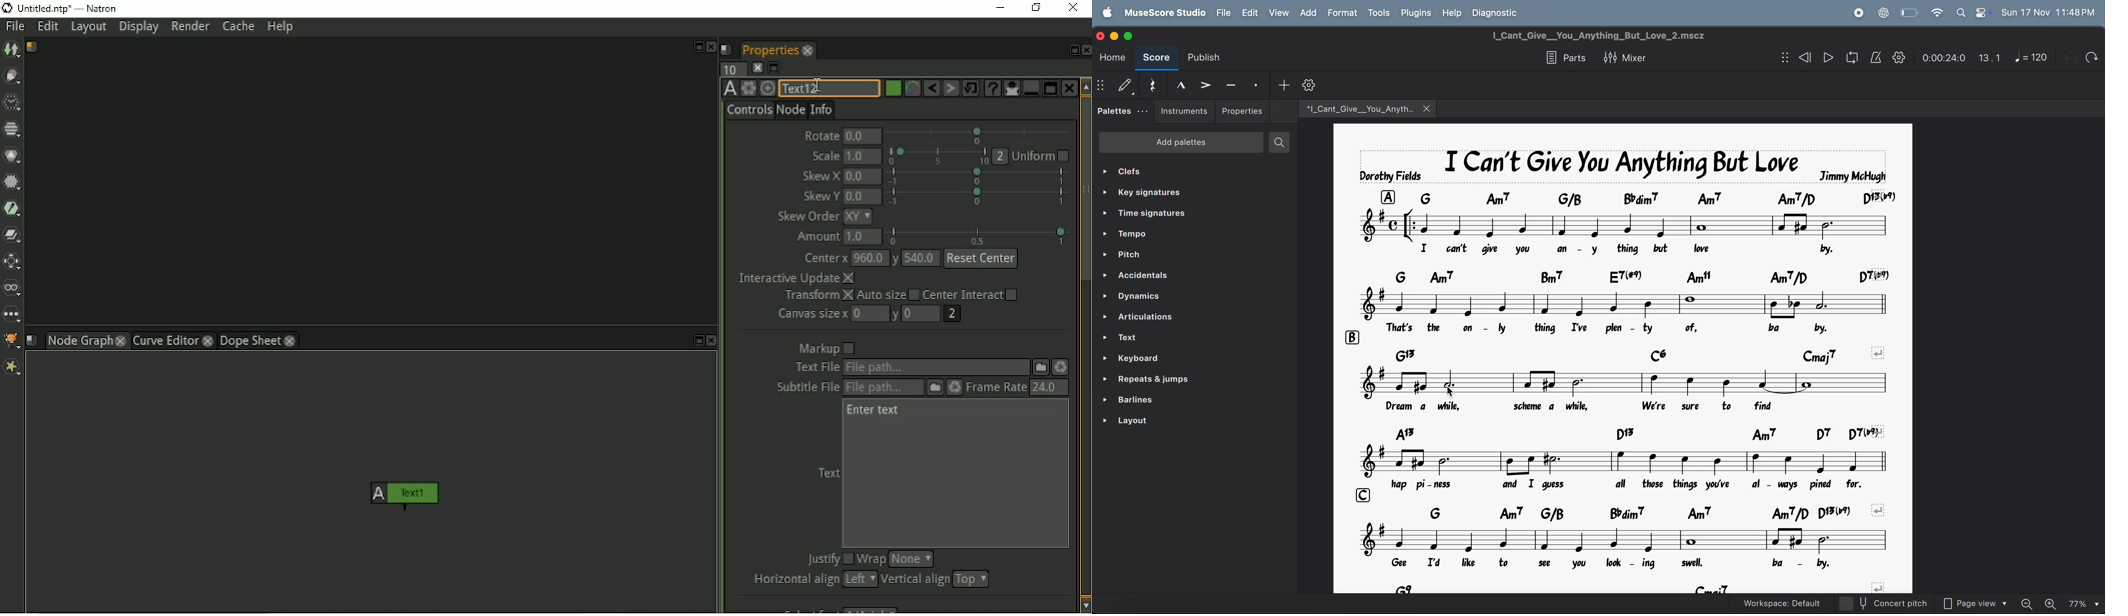  What do you see at coordinates (1251, 13) in the screenshot?
I see `edit` at bounding box center [1251, 13].